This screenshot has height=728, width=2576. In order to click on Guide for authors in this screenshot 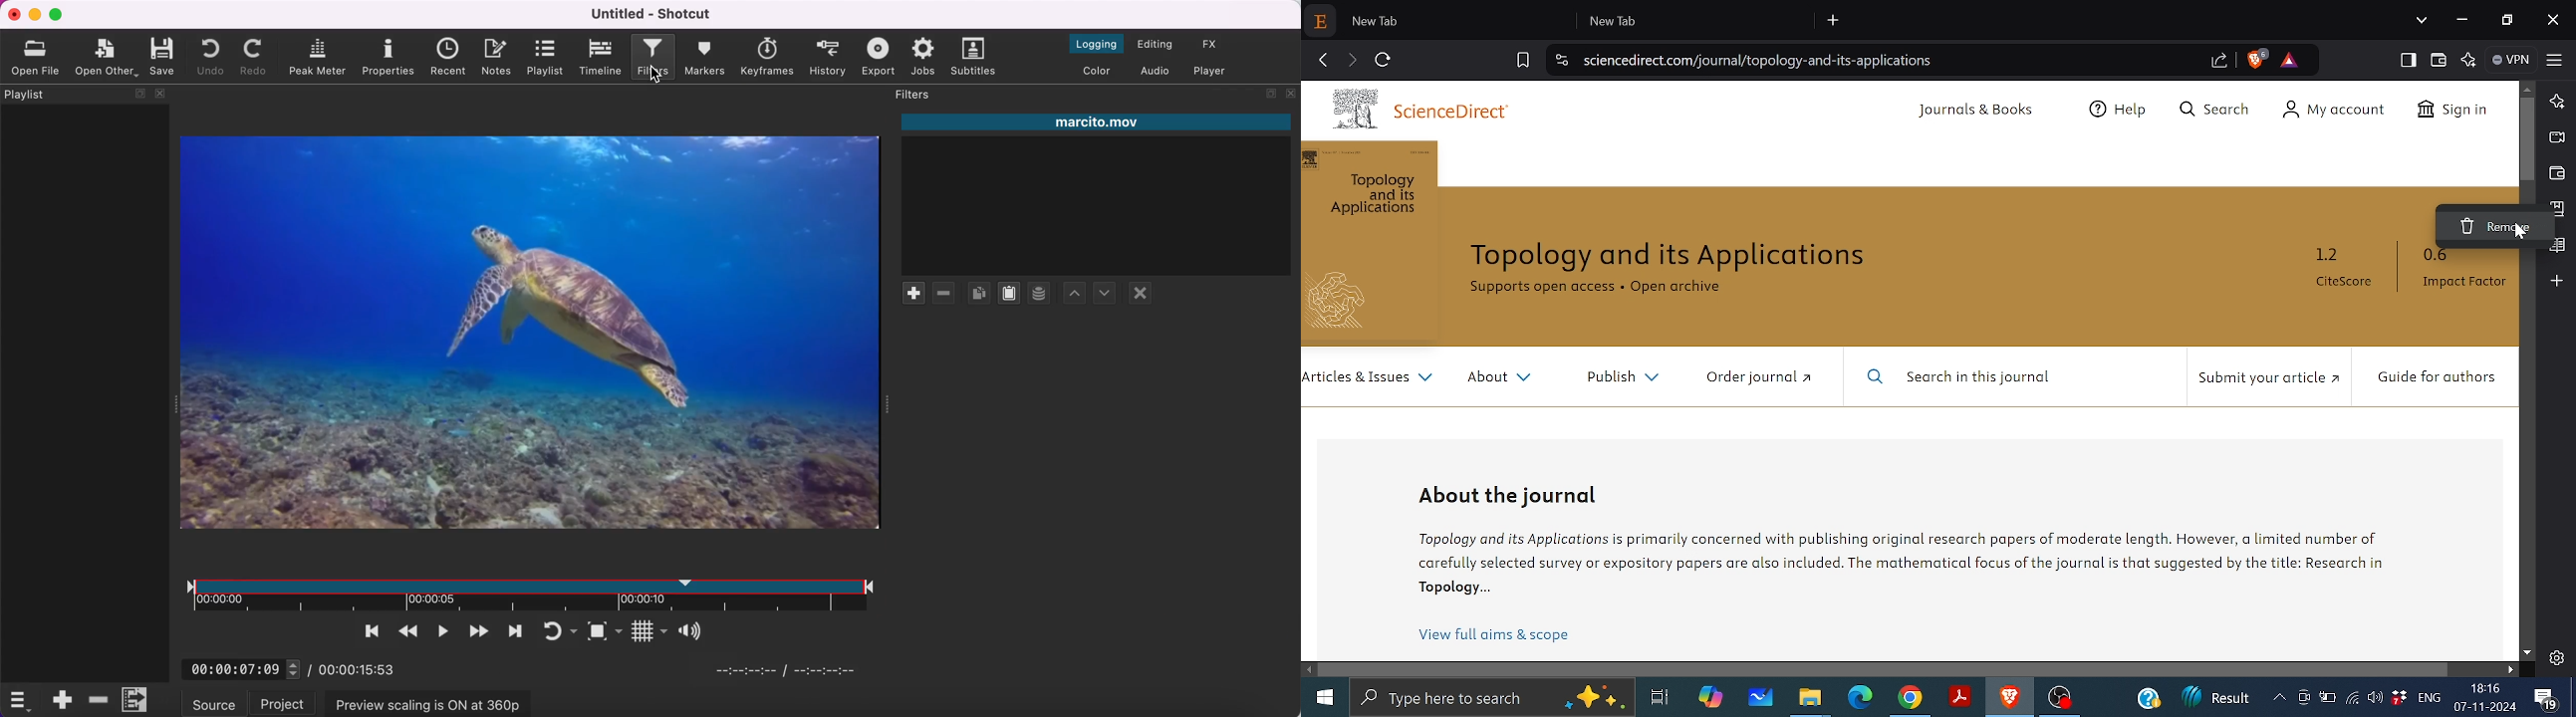, I will do `click(2434, 377)`.